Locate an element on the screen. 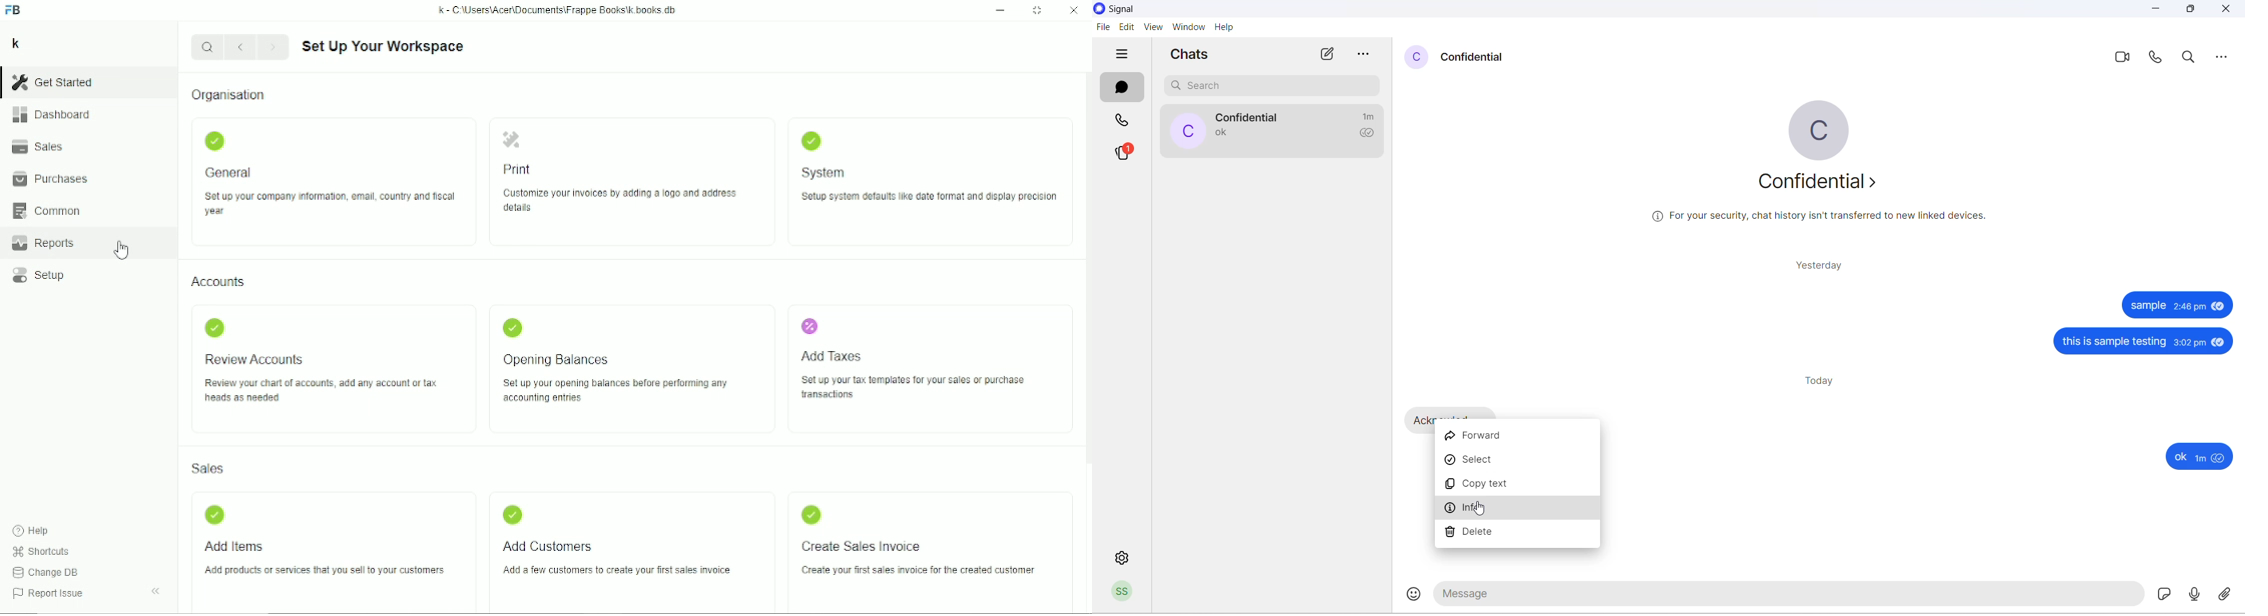  hide is located at coordinates (1120, 53).